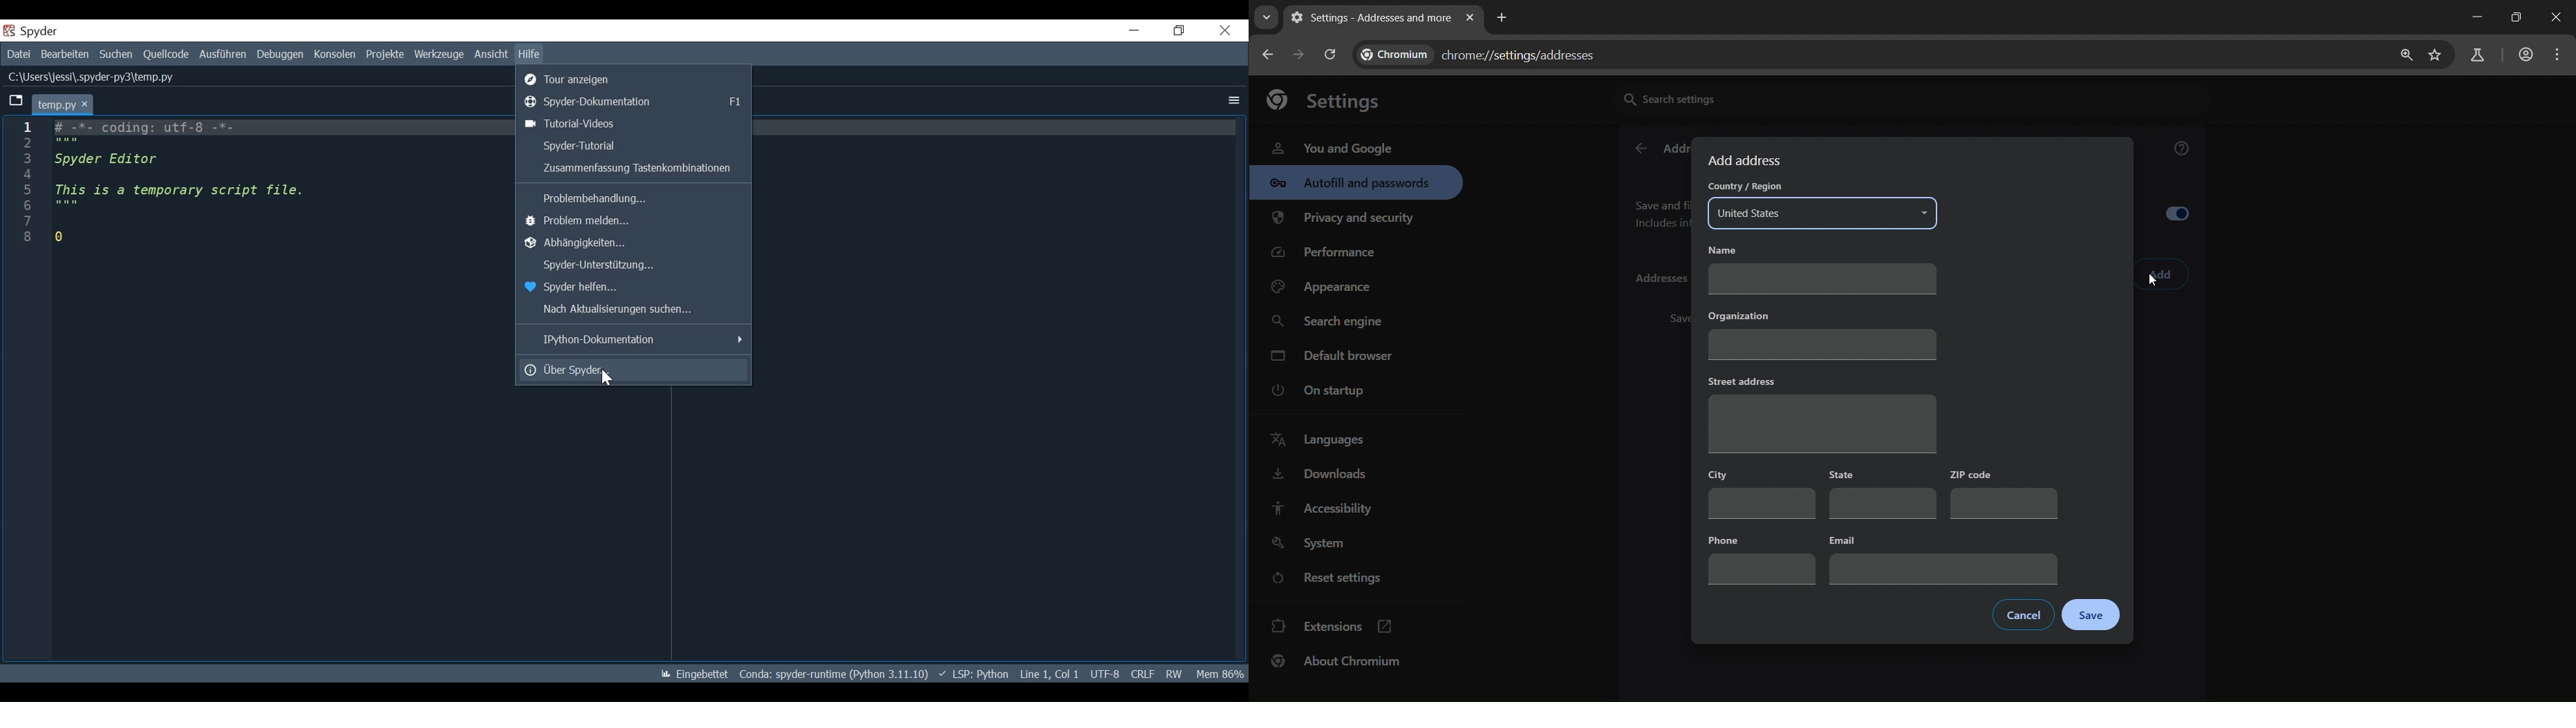 This screenshot has height=728, width=2576. I want to click on Cursor , so click(610, 379).